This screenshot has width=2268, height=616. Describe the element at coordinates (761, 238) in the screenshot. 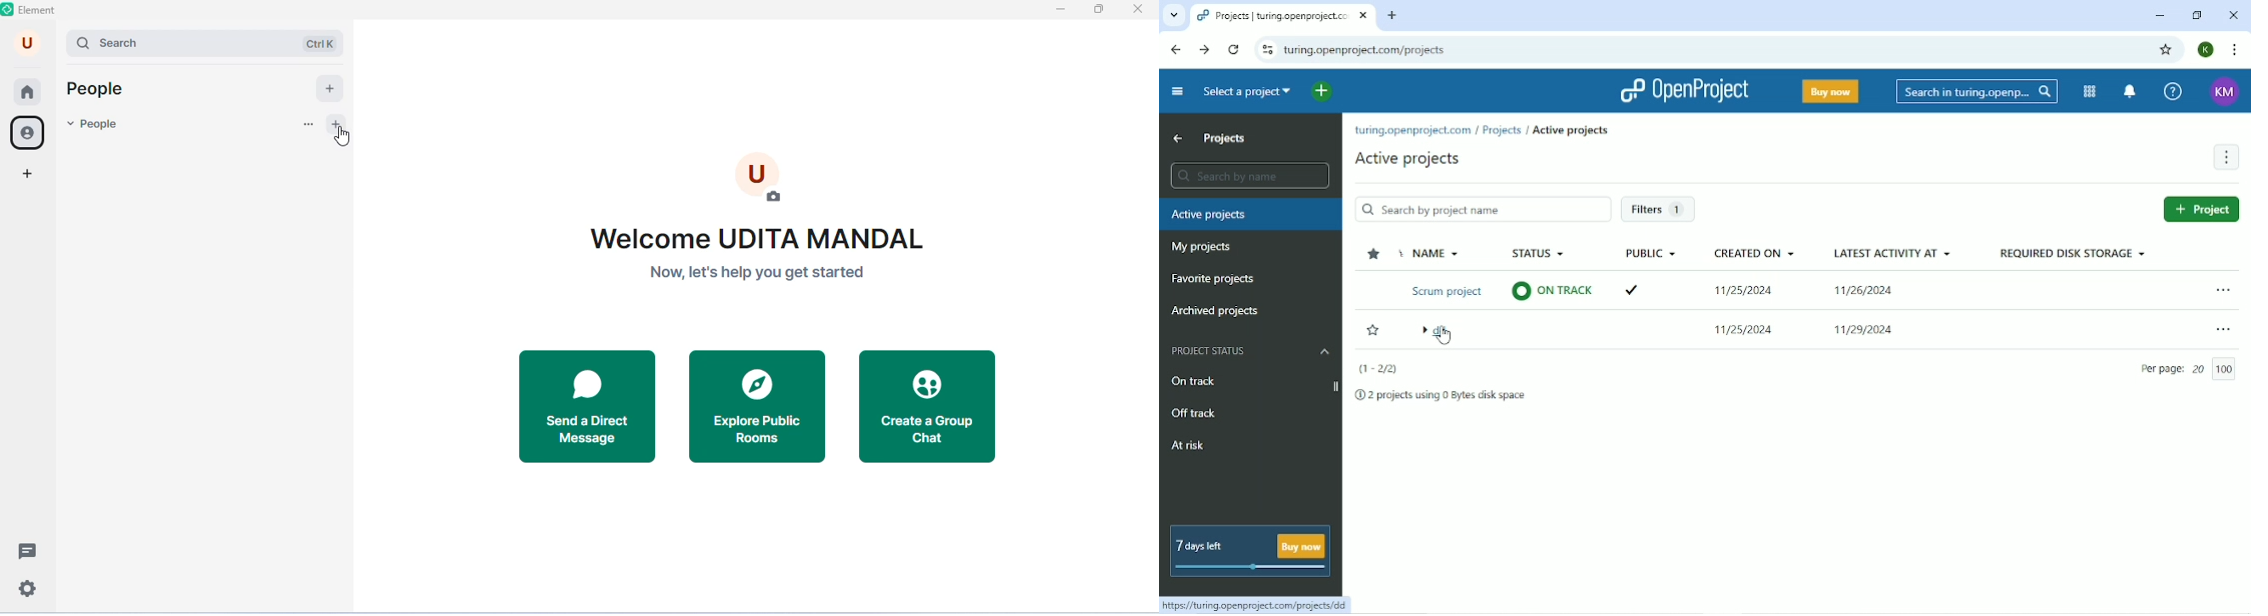

I see `welcome UDITA MANDAL` at that location.